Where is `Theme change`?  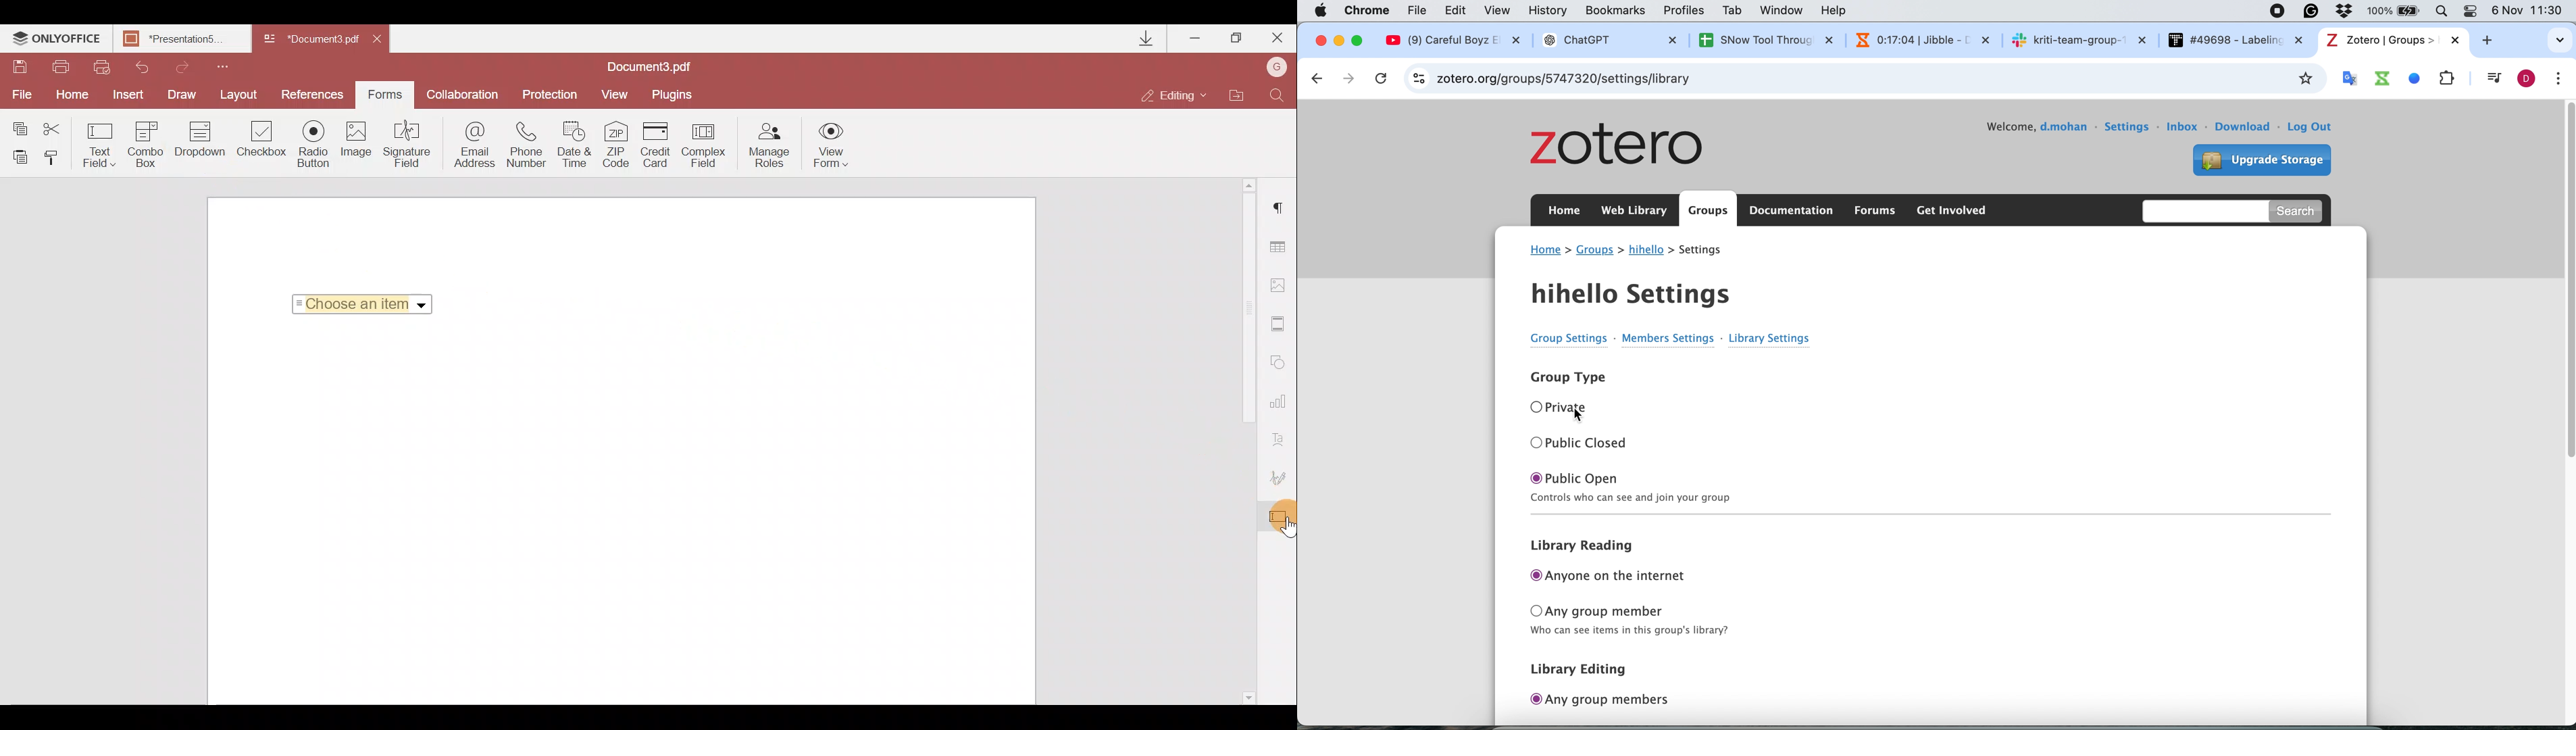 Theme change is located at coordinates (2469, 10).